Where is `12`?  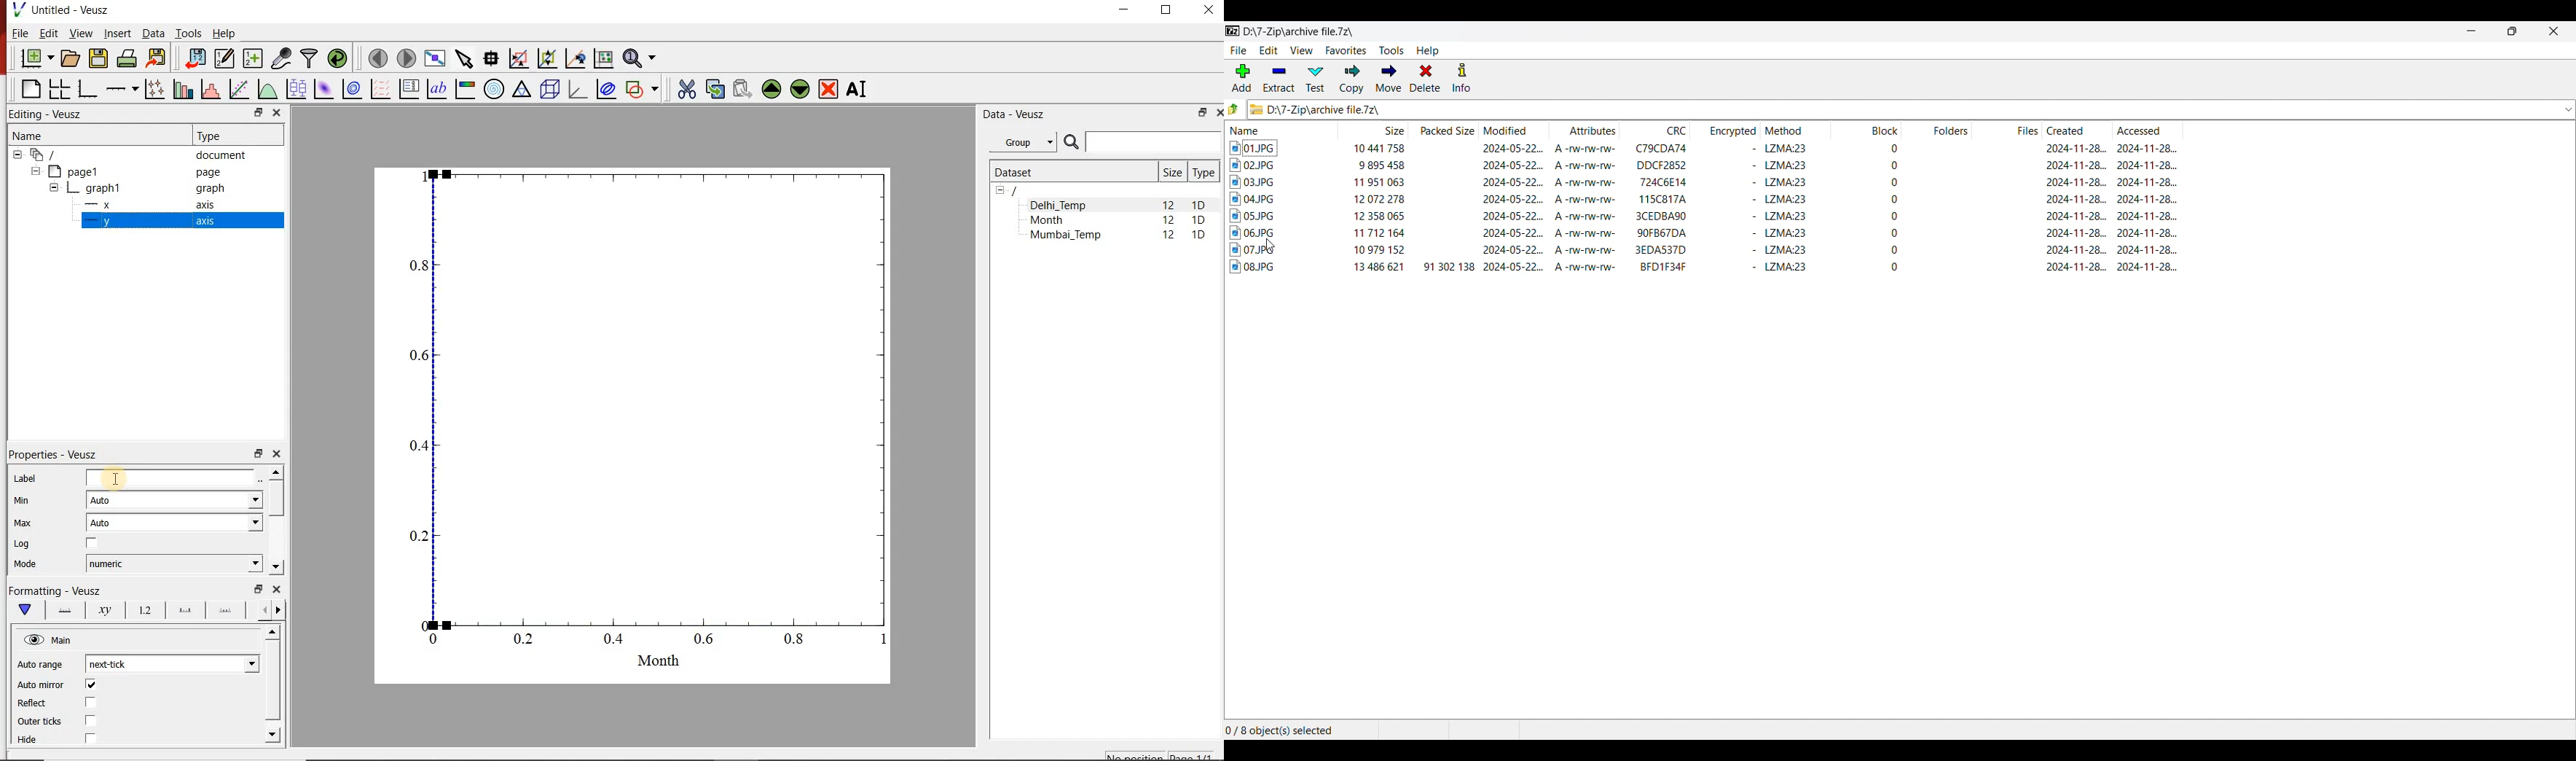 12 is located at coordinates (1168, 204).